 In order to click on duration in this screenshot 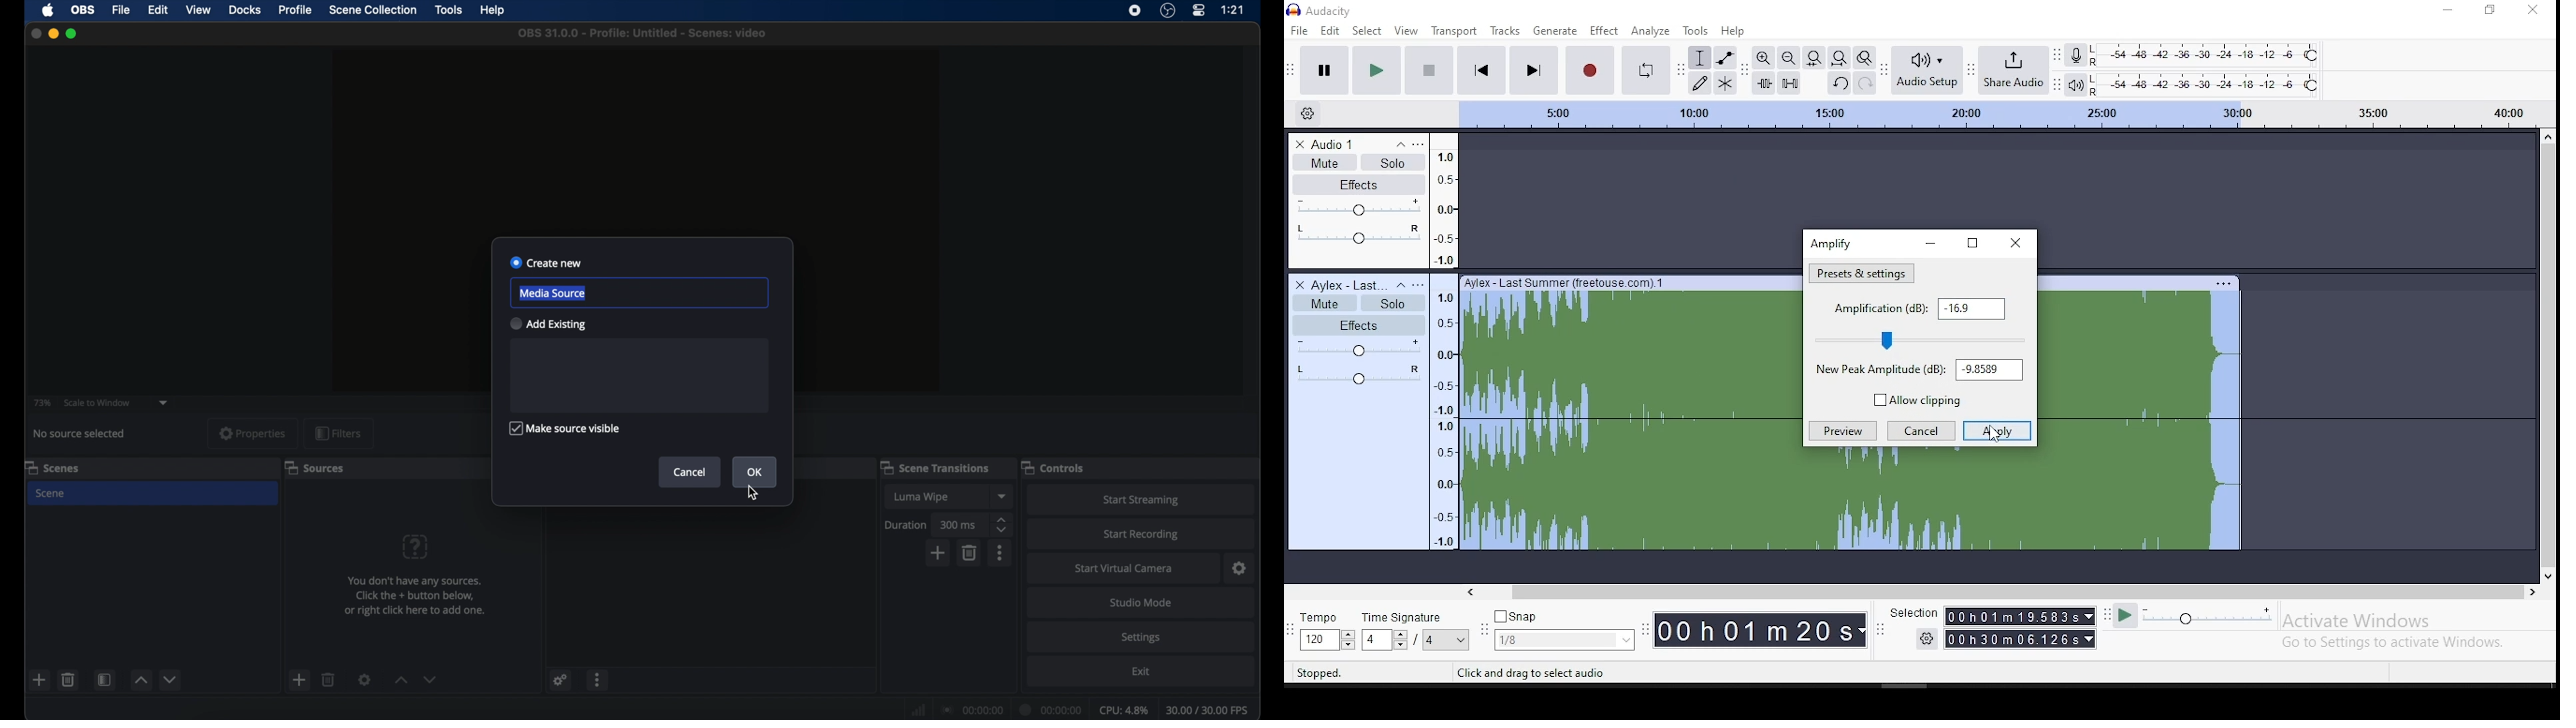, I will do `click(1051, 709)`.